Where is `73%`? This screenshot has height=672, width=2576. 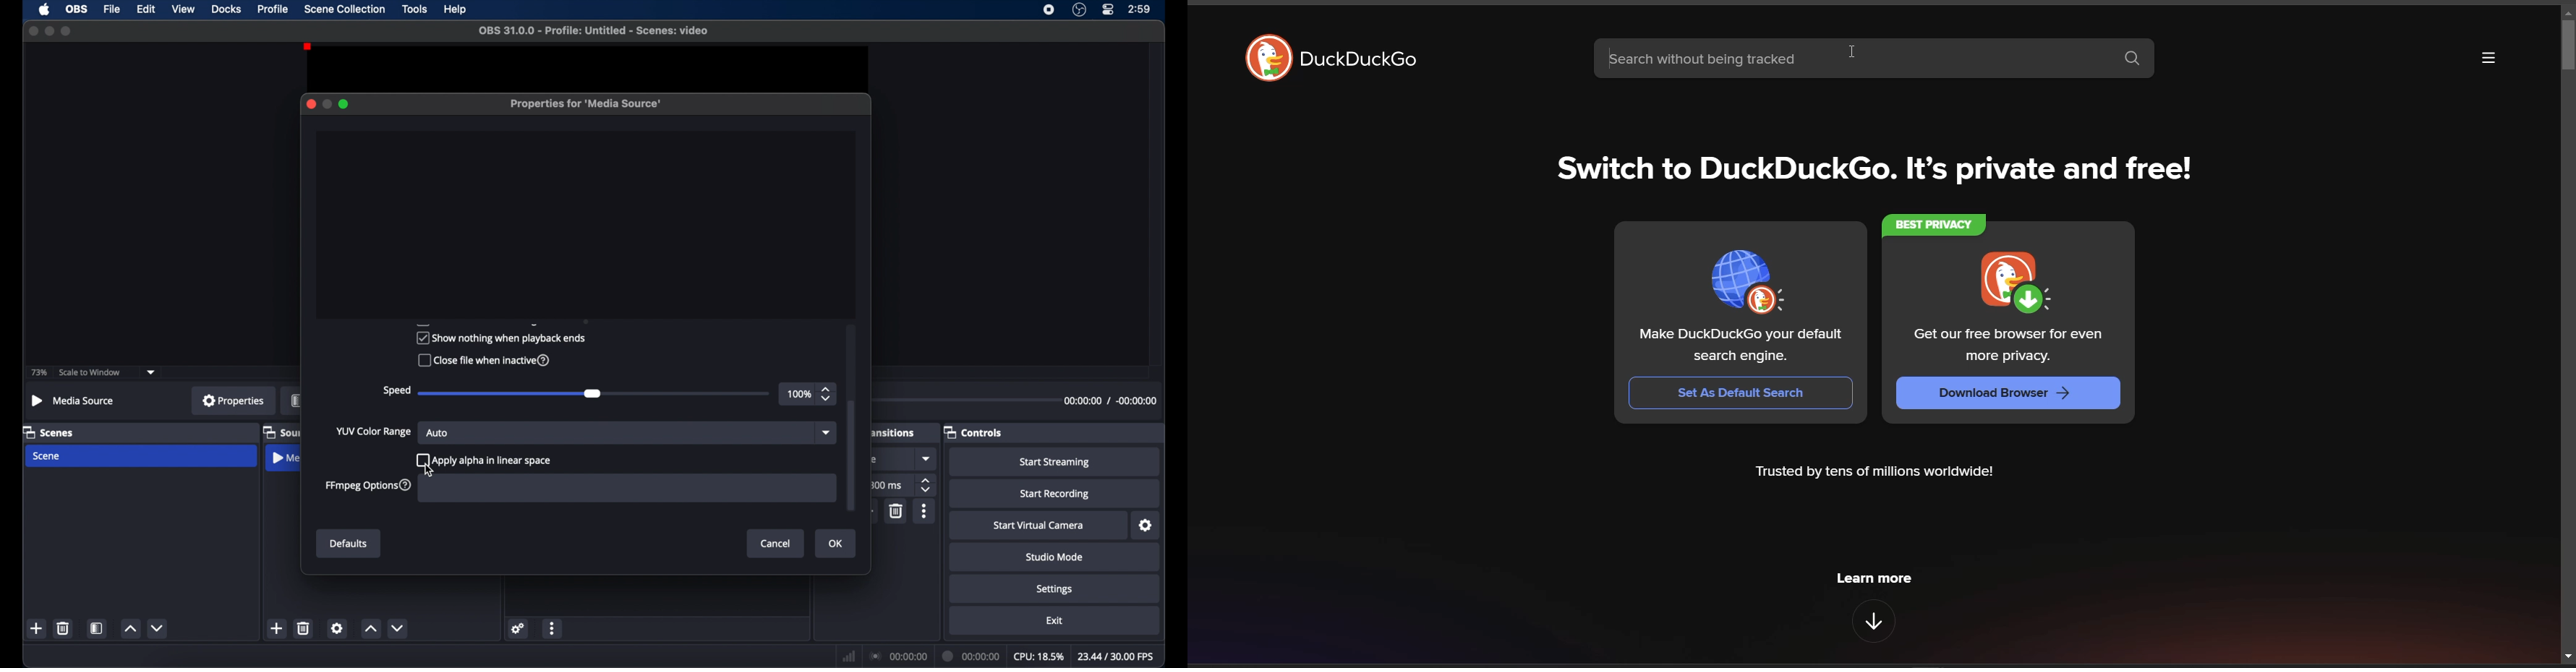
73% is located at coordinates (38, 373).